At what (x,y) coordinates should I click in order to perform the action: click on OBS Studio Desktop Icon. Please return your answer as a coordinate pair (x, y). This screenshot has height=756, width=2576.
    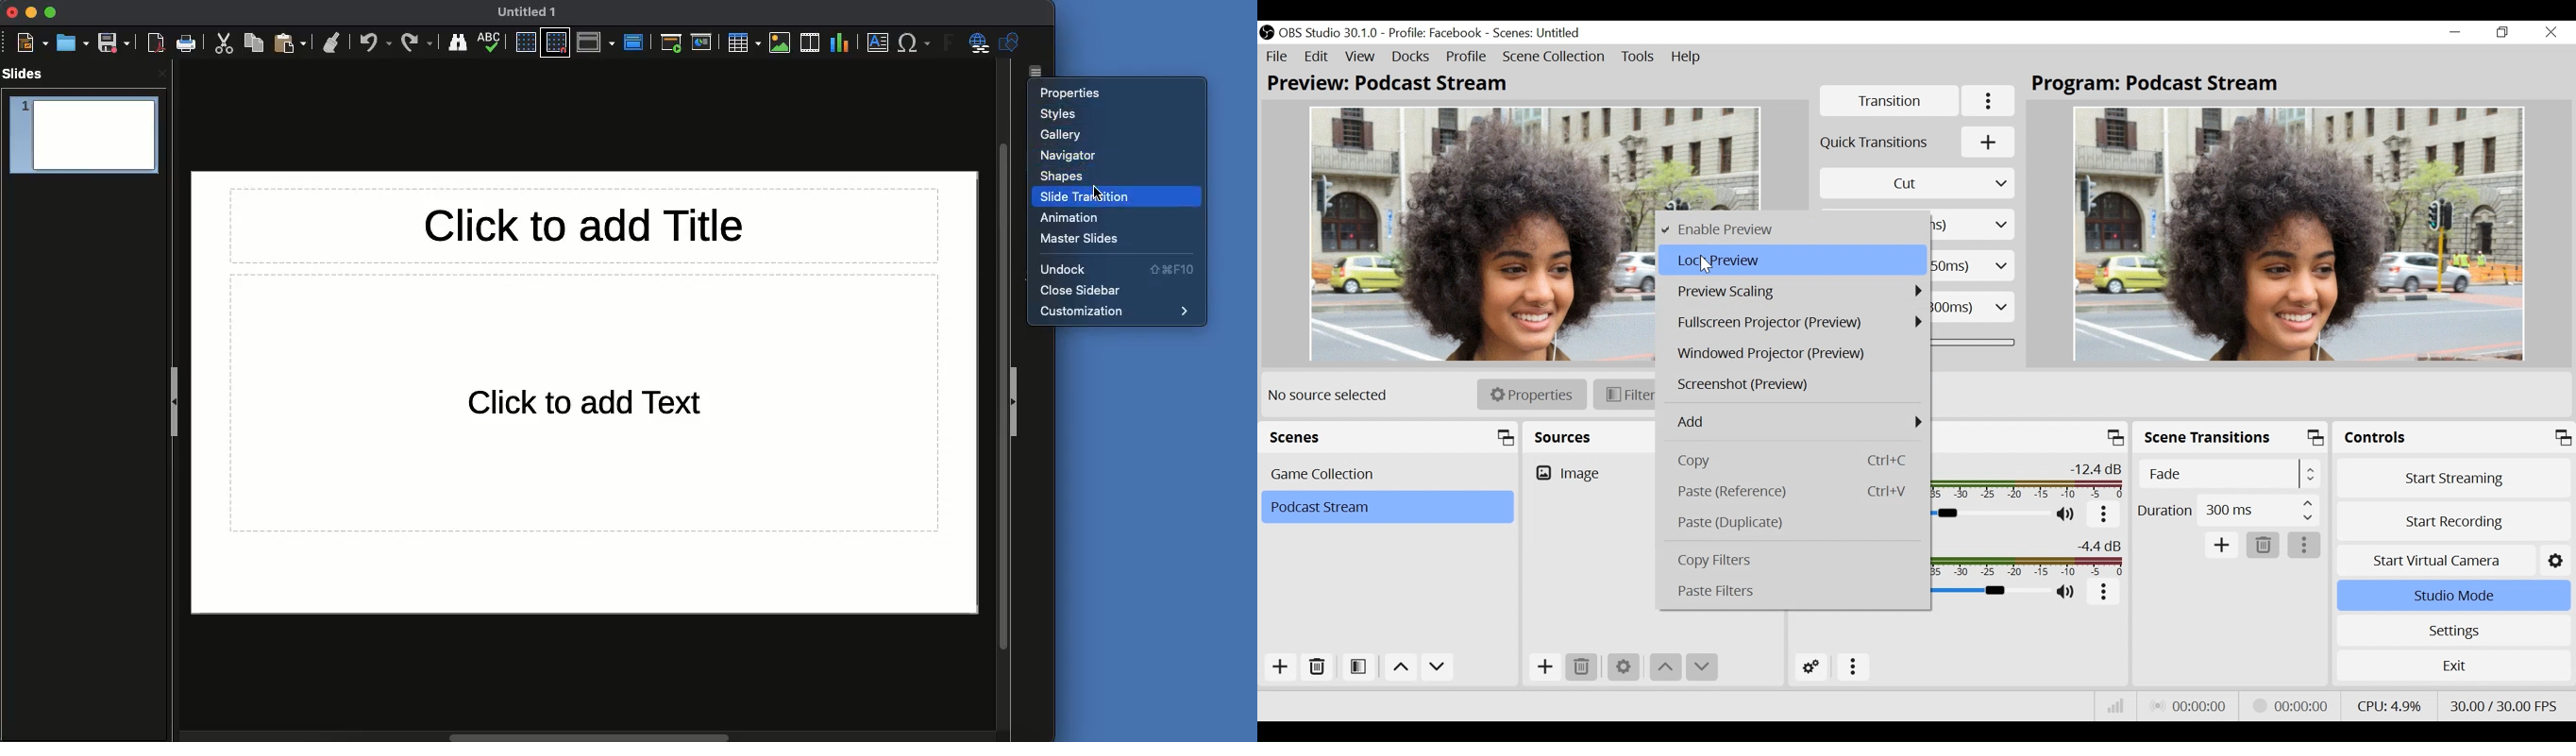
    Looking at the image, I should click on (1267, 33).